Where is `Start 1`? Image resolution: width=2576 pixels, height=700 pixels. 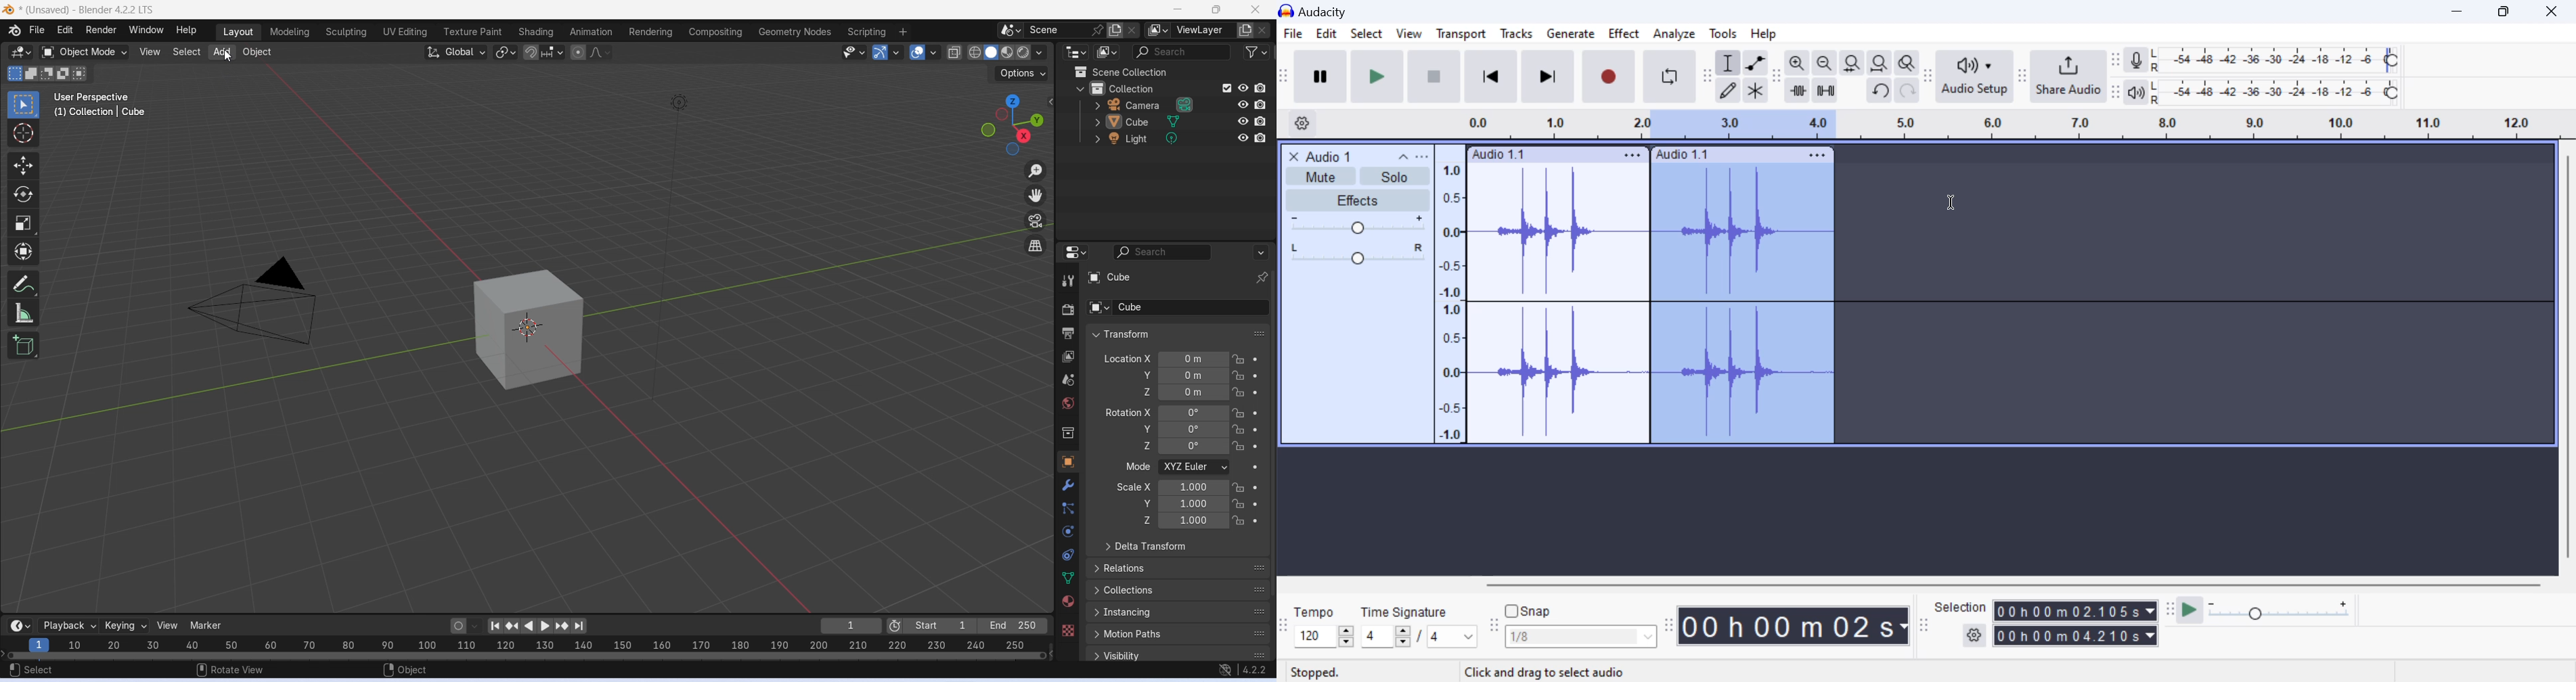 Start 1 is located at coordinates (940, 625).